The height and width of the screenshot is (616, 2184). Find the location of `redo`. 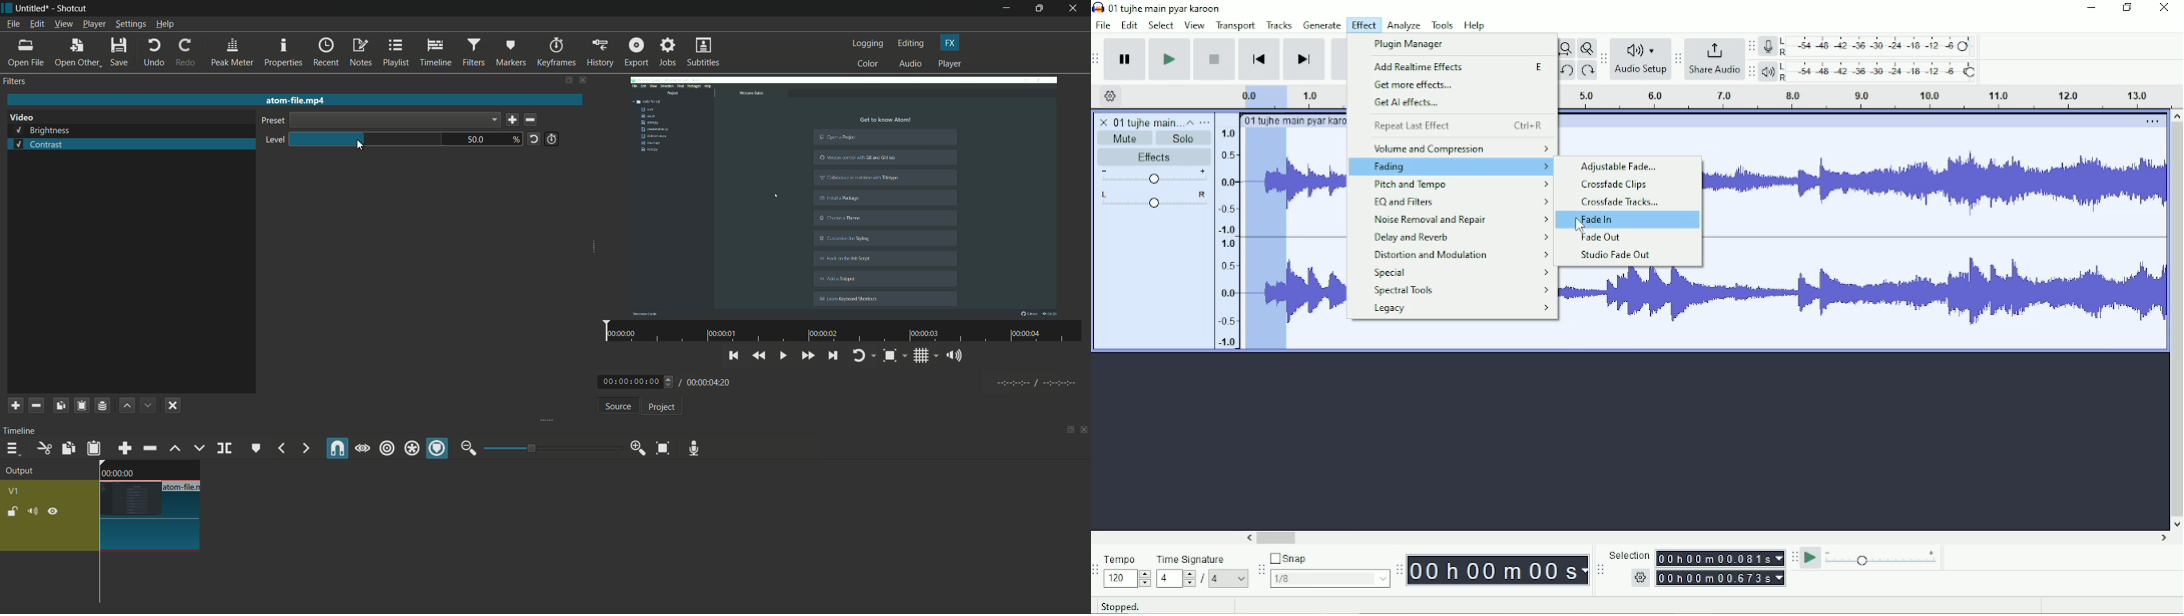

redo is located at coordinates (185, 52).